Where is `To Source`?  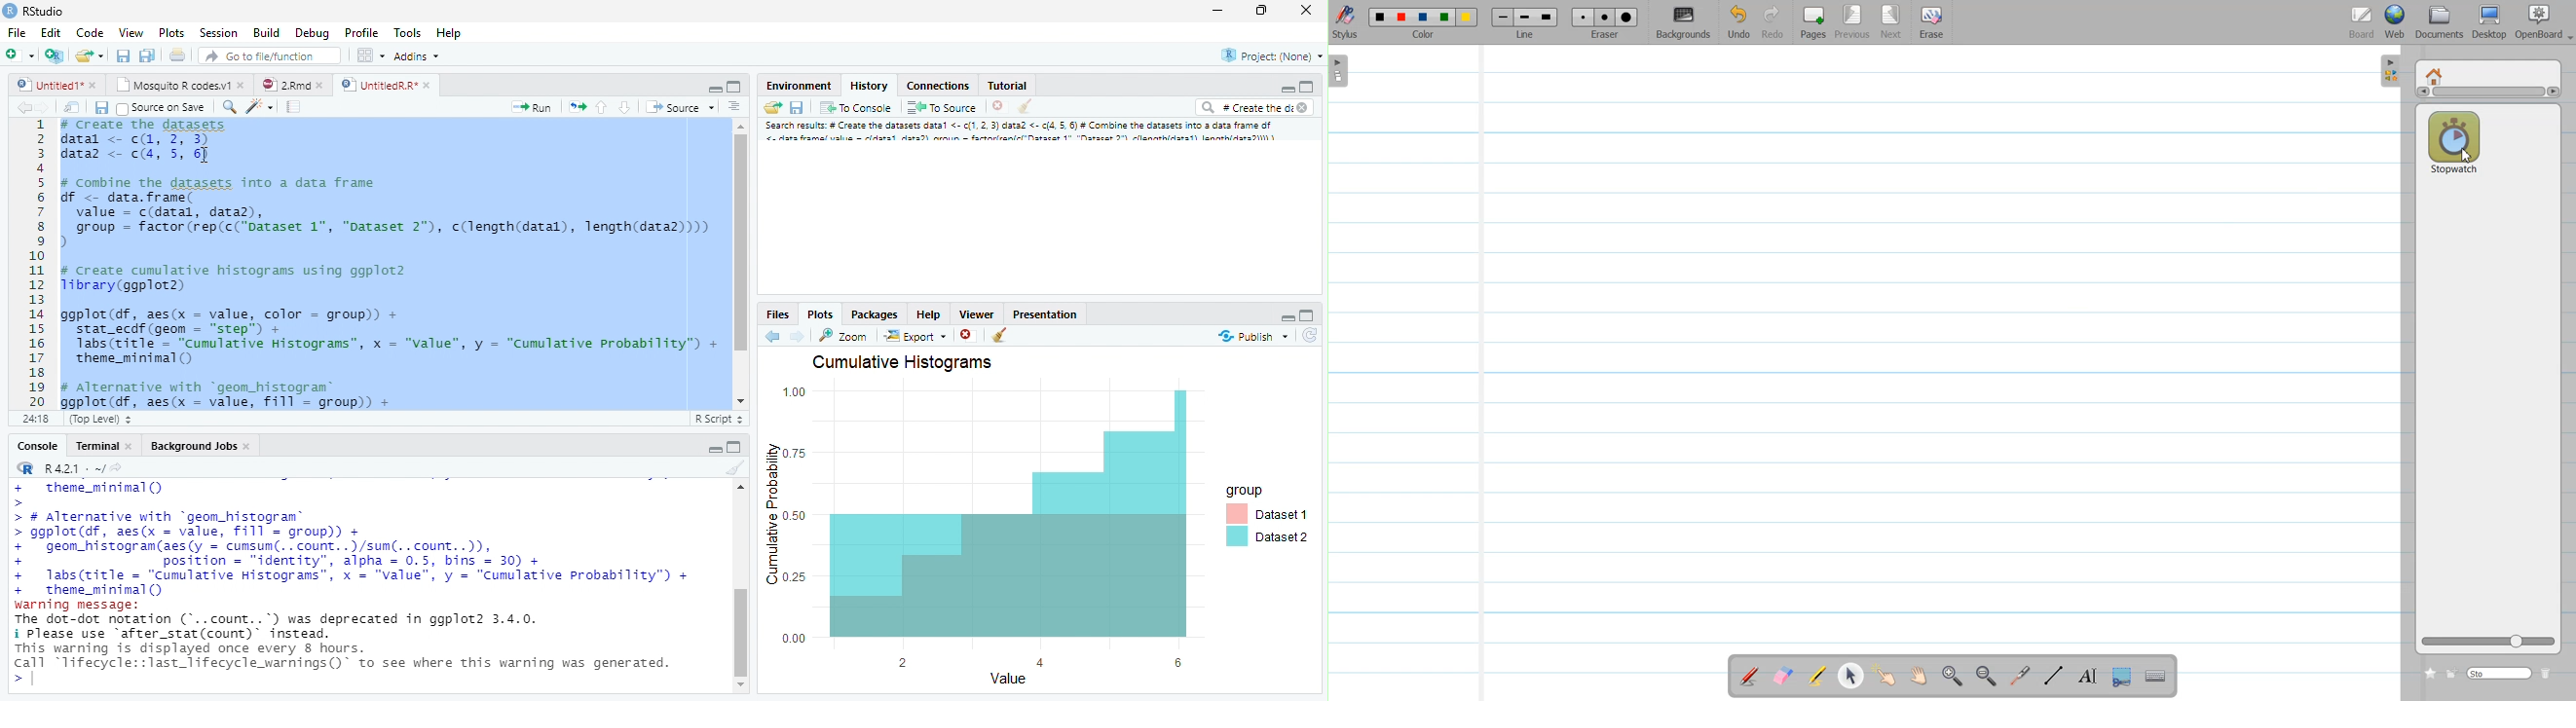 To Source is located at coordinates (943, 107).